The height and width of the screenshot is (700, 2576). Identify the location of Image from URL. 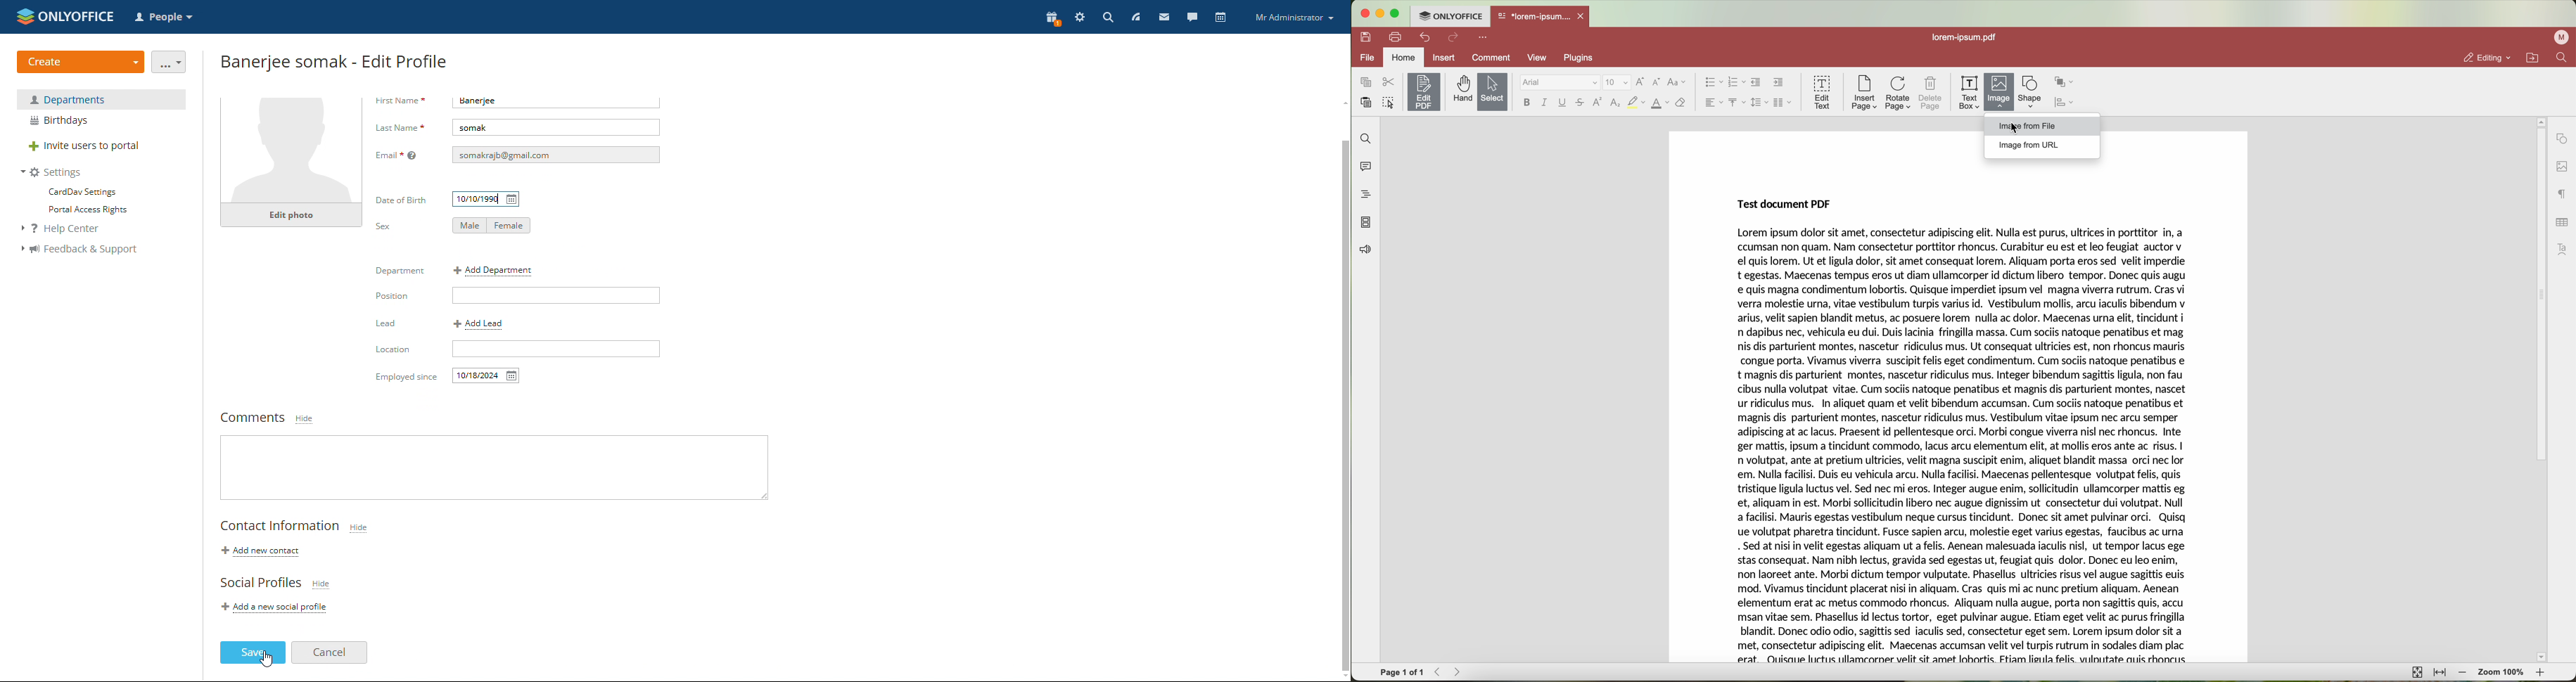
(2029, 145).